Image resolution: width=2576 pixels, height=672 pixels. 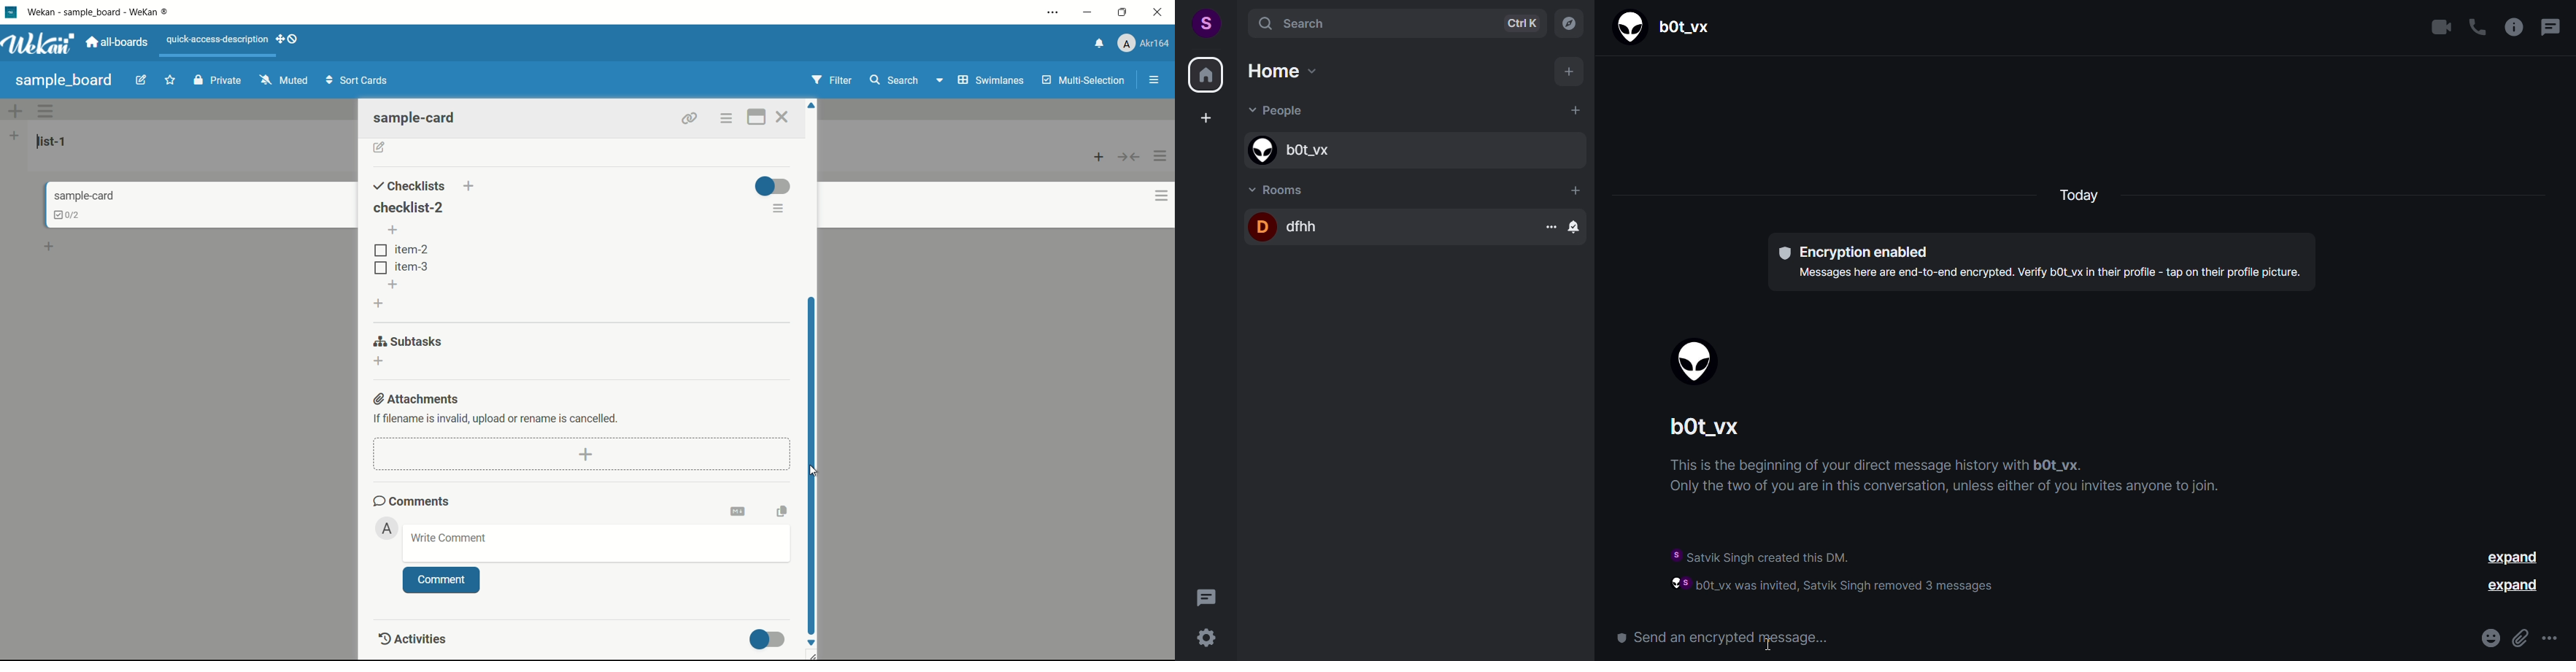 I want to click on information, so click(x=1865, y=568).